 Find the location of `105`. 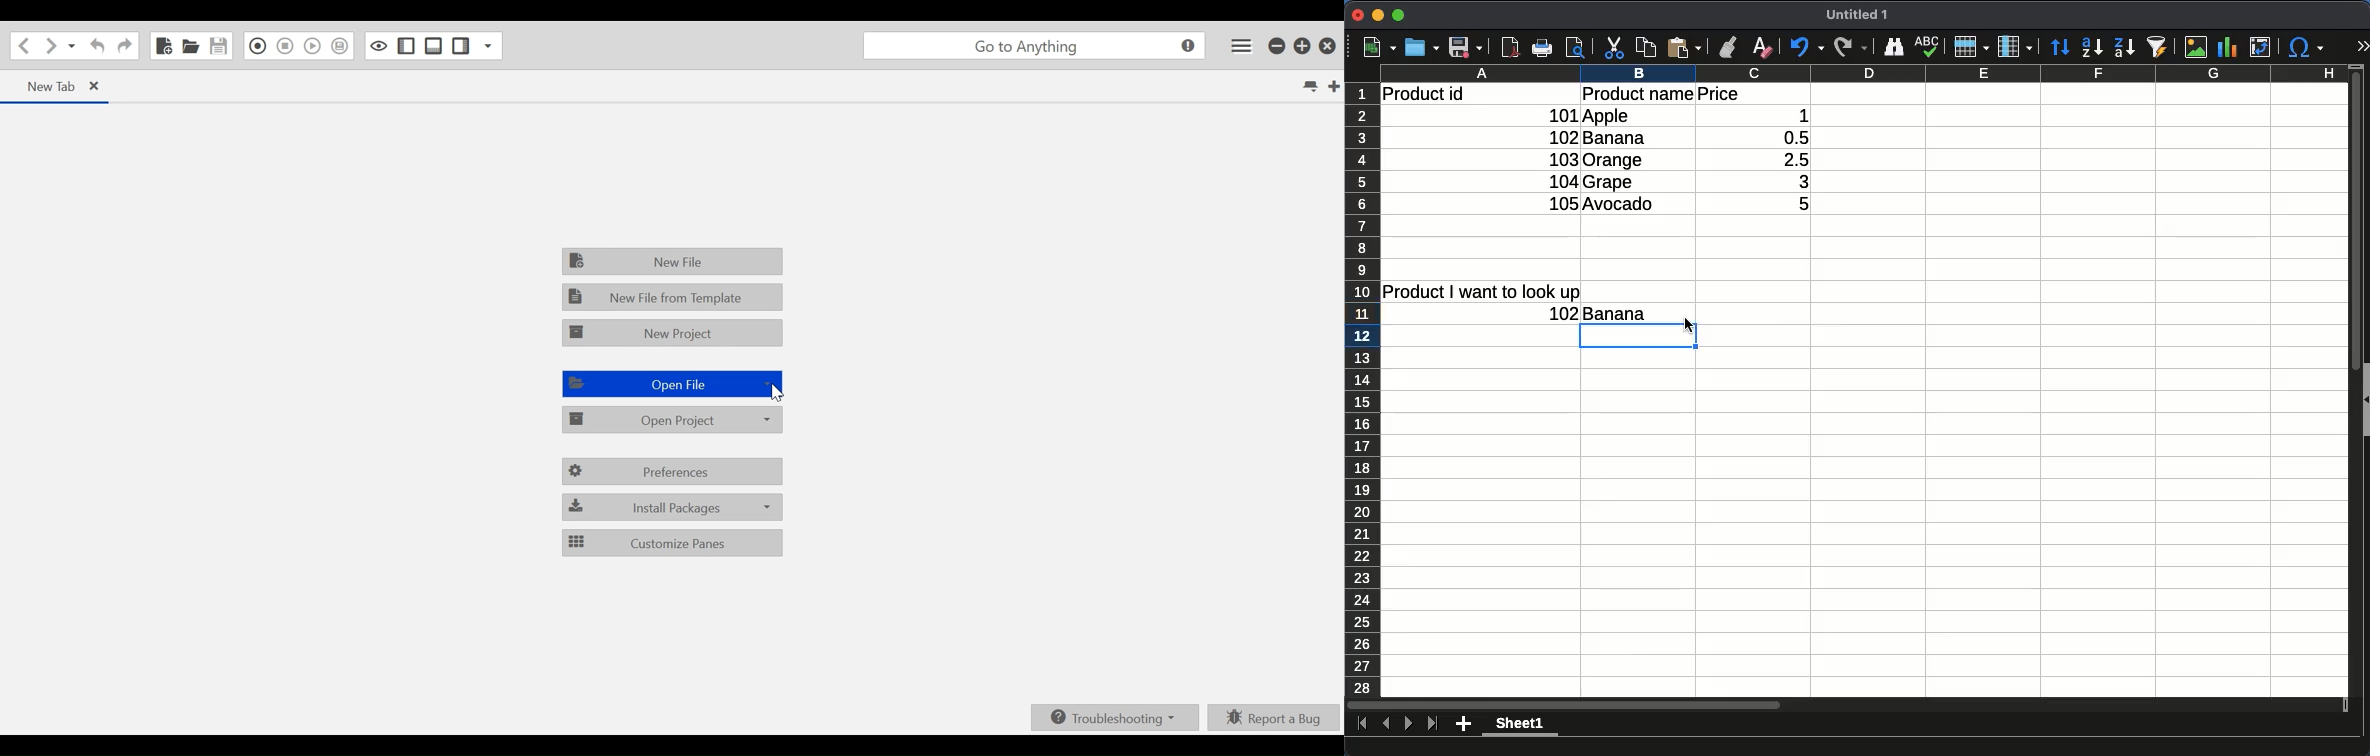

105 is located at coordinates (1563, 203).